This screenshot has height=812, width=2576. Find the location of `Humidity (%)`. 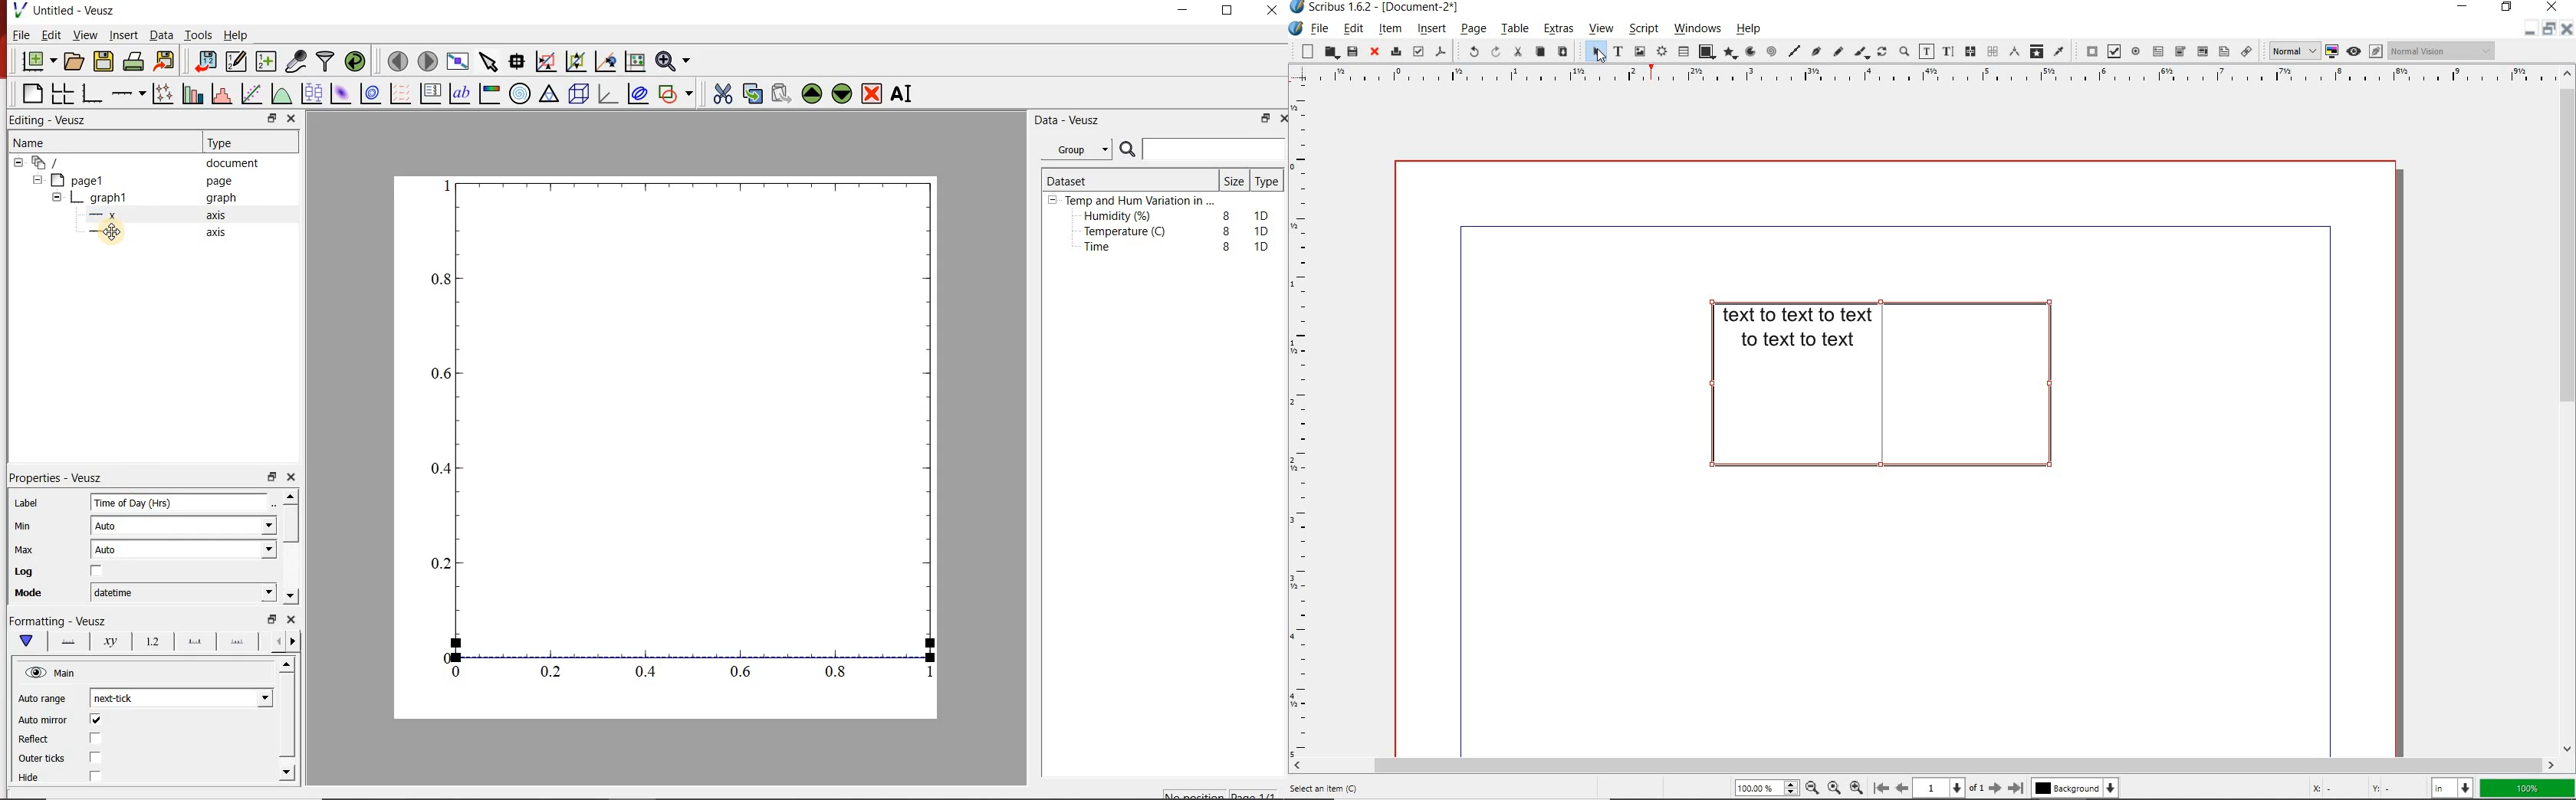

Humidity (%) is located at coordinates (1121, 217).